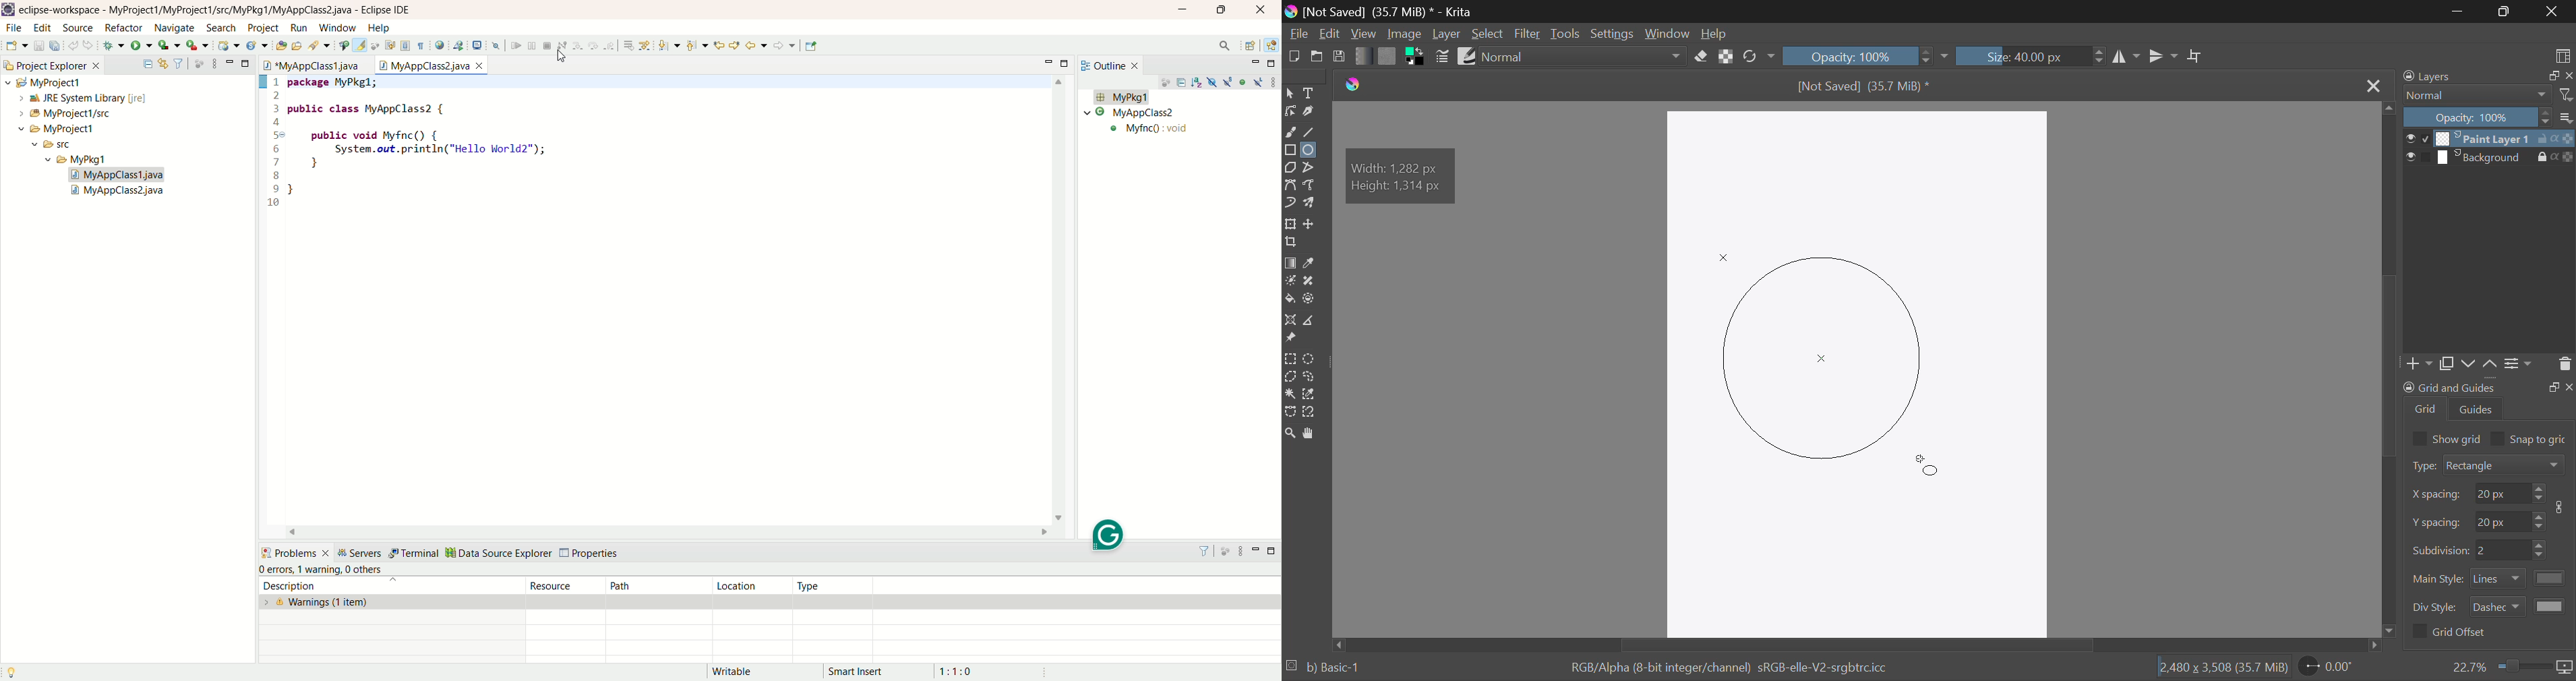 The image size is (2576, 700). What do you see at coordinates (2488, 148) in the screenshot?
I see `Layers` at bounding box center [2488, 148].